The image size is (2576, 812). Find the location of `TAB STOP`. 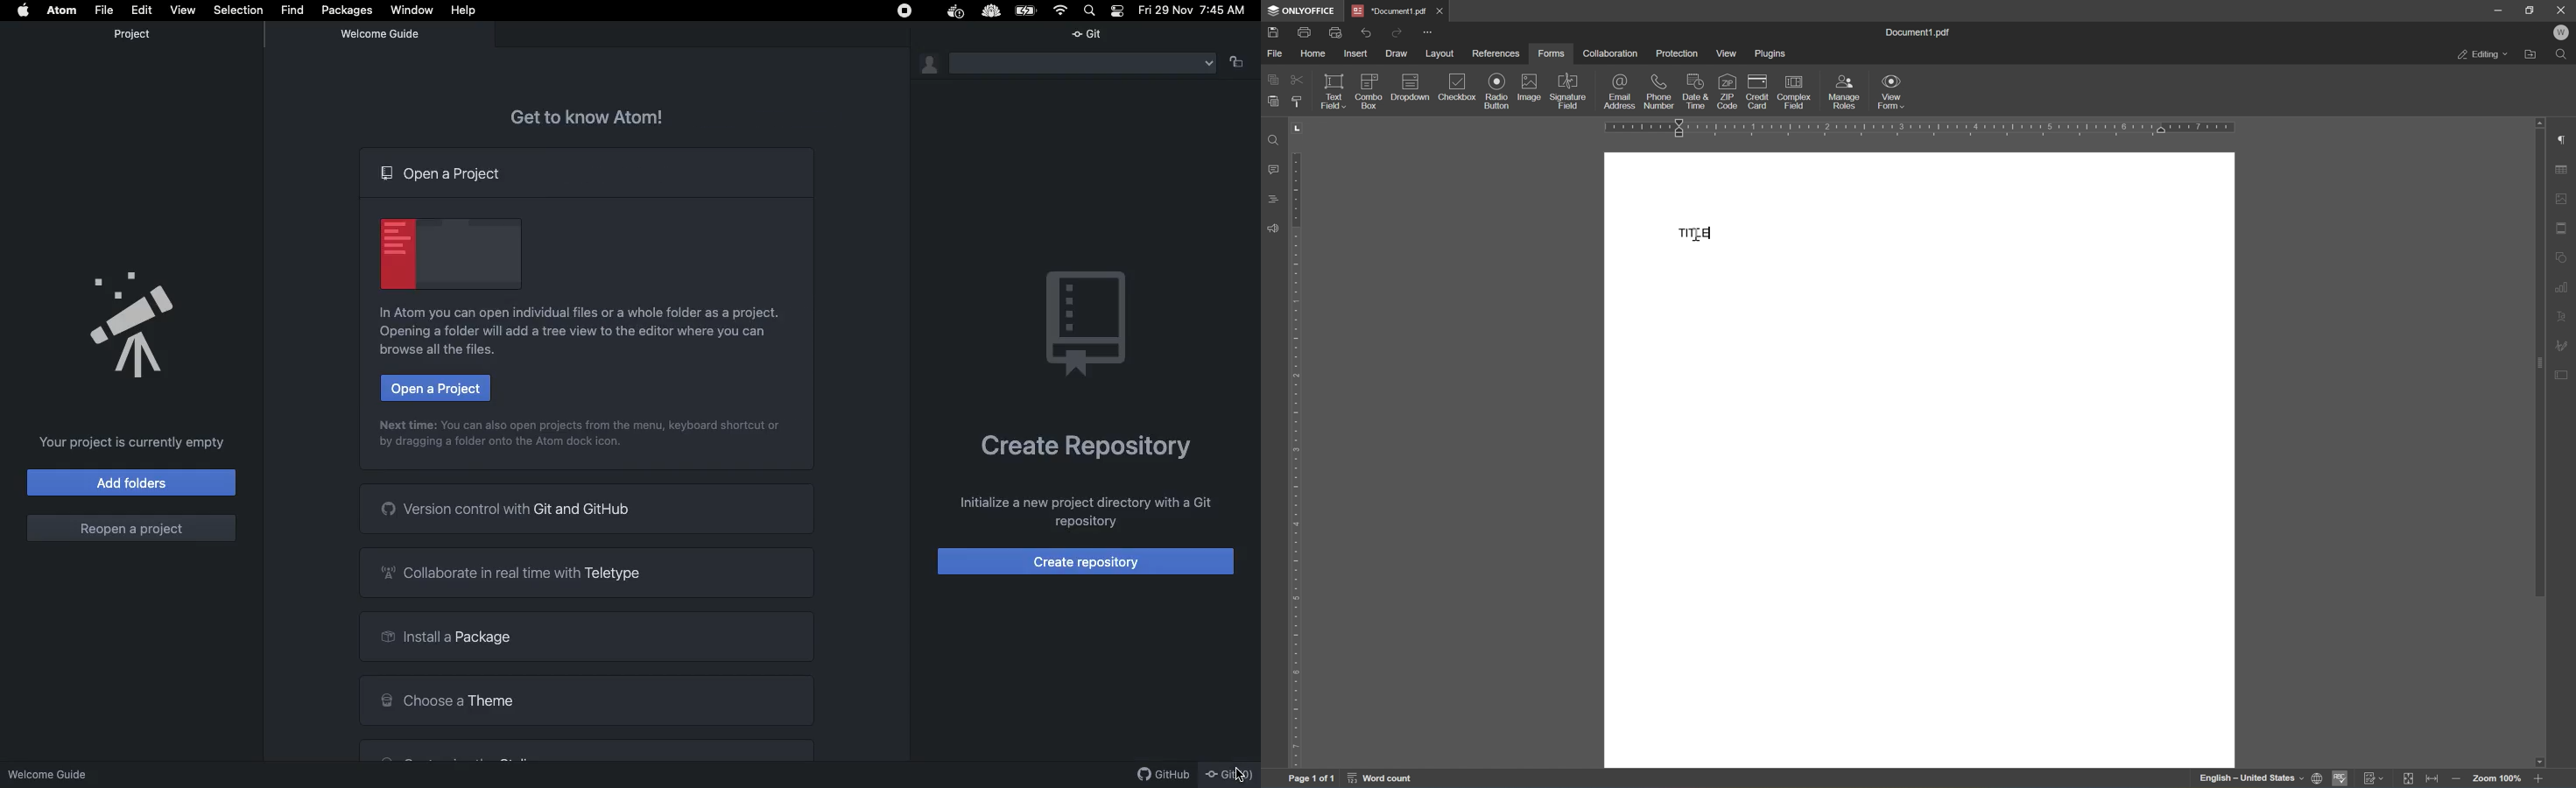

TAB STOP is located at coordinates (1298, 131).